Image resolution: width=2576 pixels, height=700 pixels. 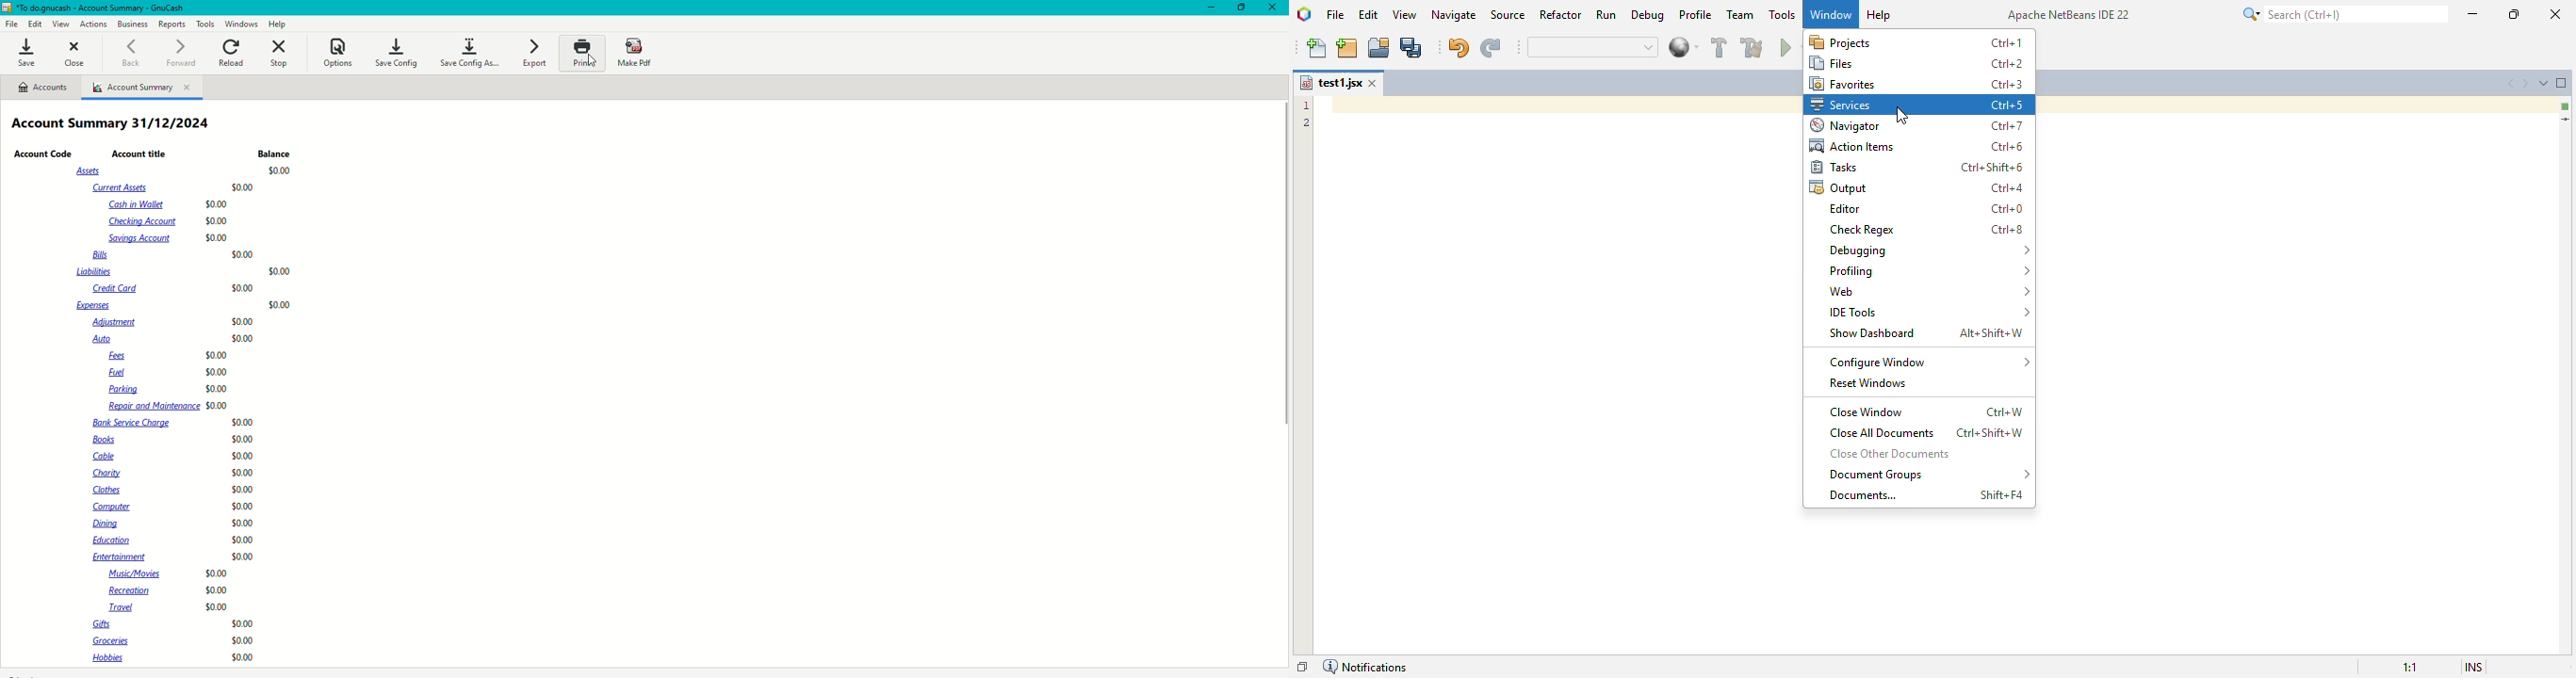 What do you see at coordinates (134, 25) in the screenshot?
I see `Business` at bounding box center [134, 25].